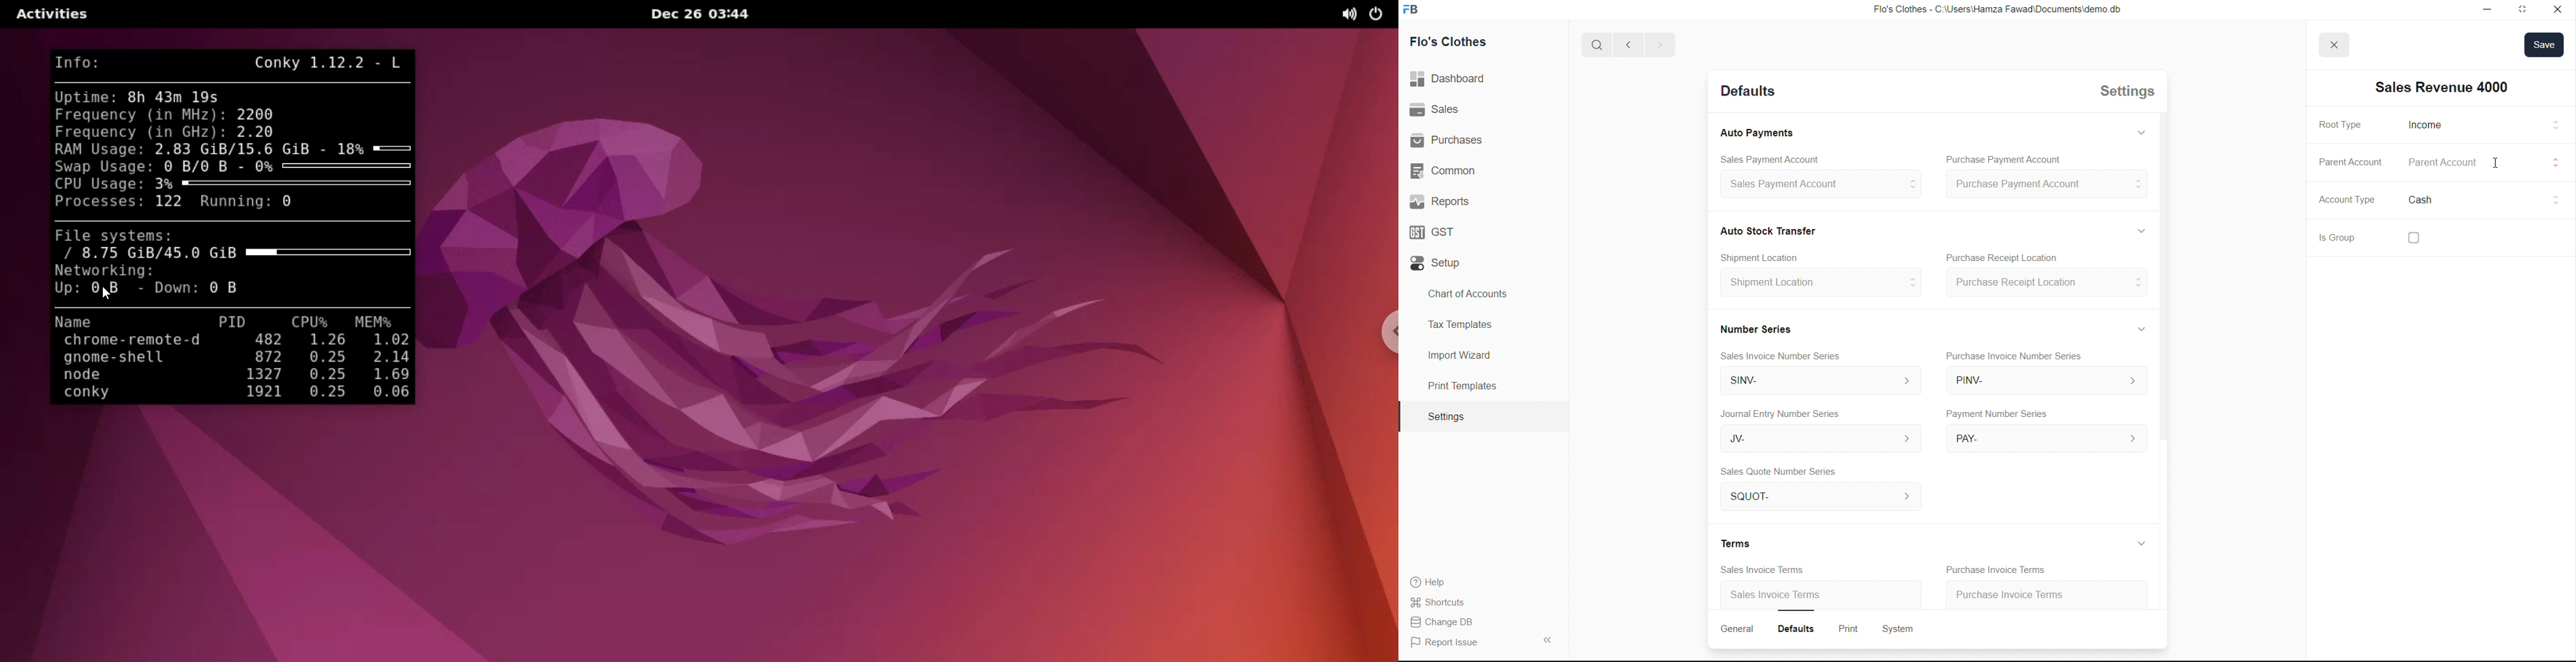 This screenshot has width=2576, height=672. Describe the element at coordinates (2022, 592) in the screenshot. I see `Purchase Invoice Terms` at that location.